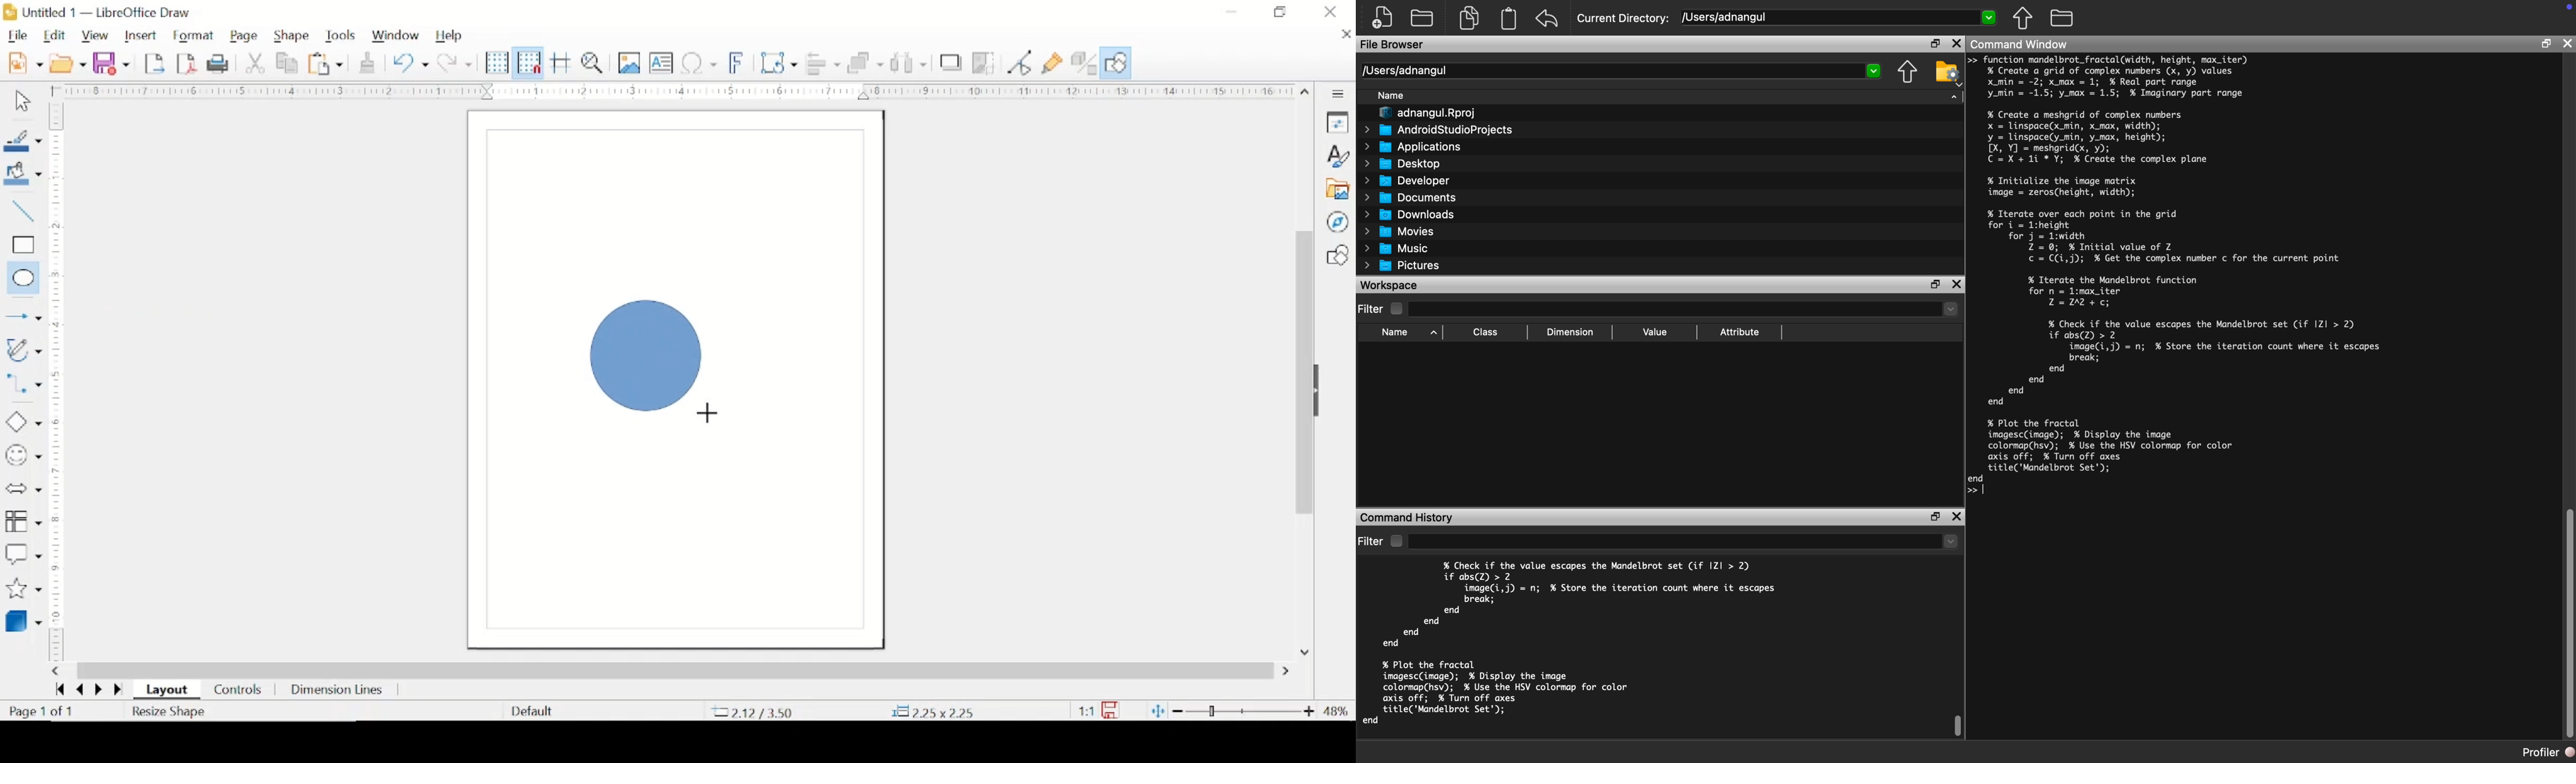 This screenshot has height=784, width=2576. What do you see at coordinates (908, 62) in the screenshot?
I see `select at least three objects to distribute` at bounding box center [908, 62].